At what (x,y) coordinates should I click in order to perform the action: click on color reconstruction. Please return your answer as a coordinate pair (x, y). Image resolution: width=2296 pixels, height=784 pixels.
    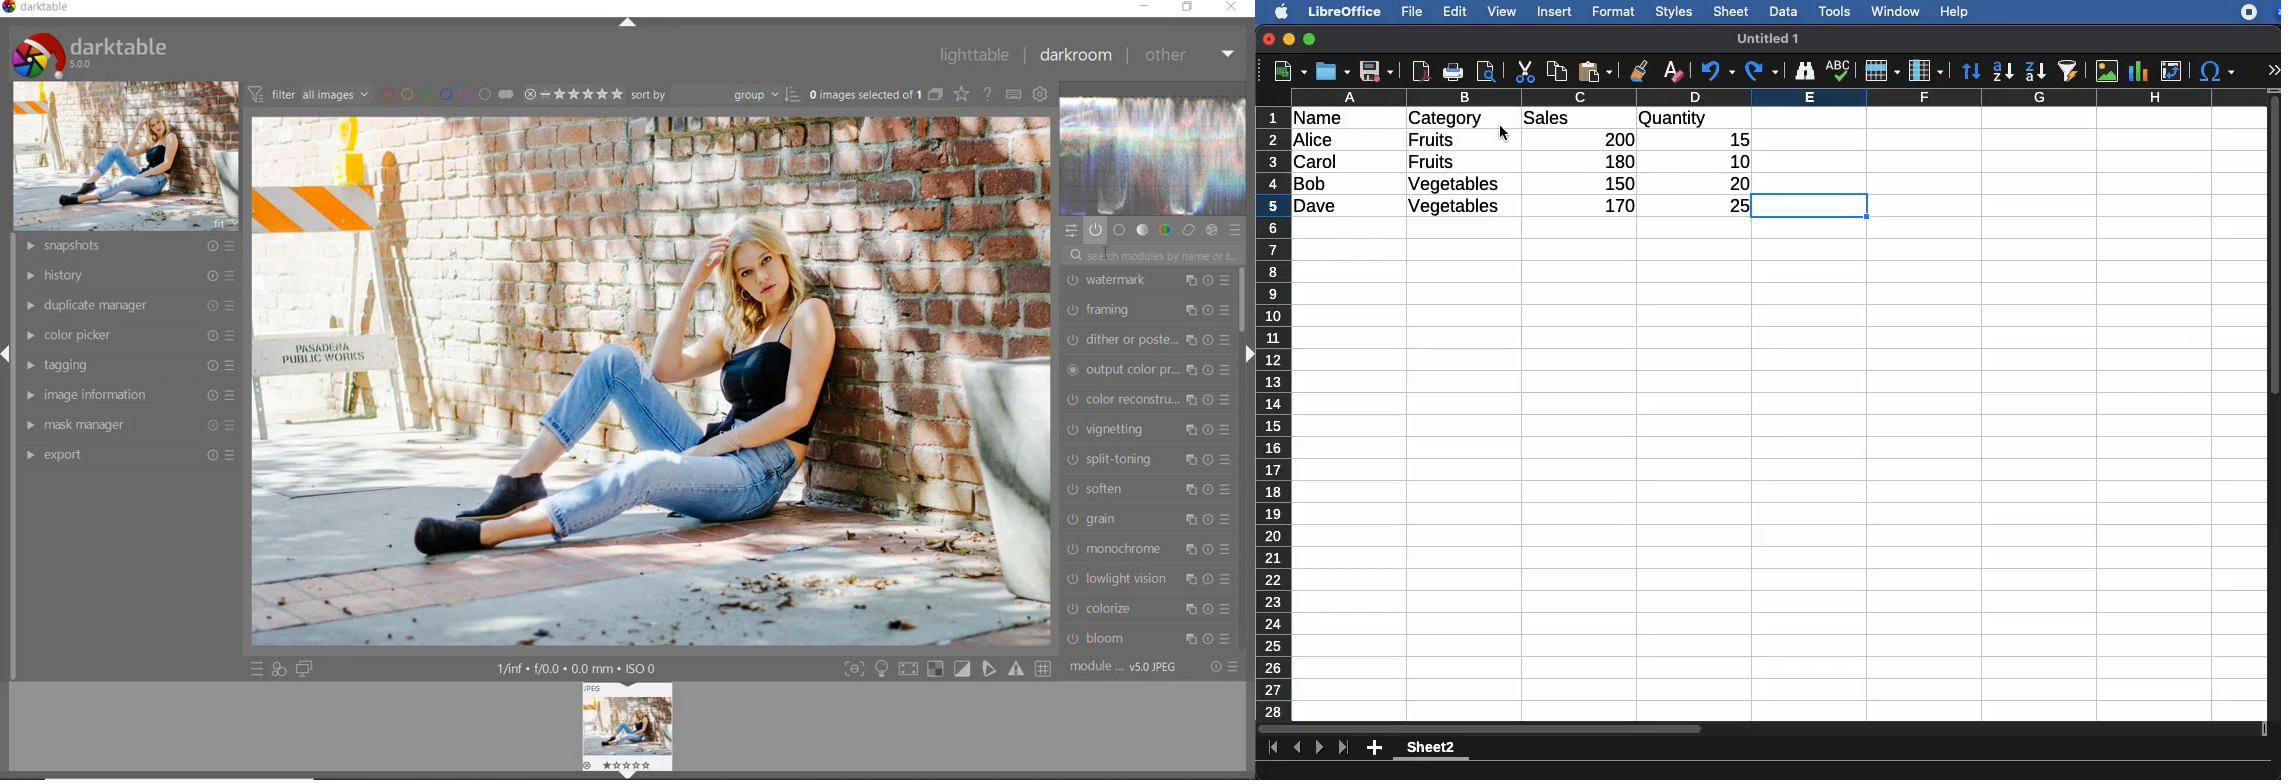
    Looking at the image, I should click on (1145, 401).